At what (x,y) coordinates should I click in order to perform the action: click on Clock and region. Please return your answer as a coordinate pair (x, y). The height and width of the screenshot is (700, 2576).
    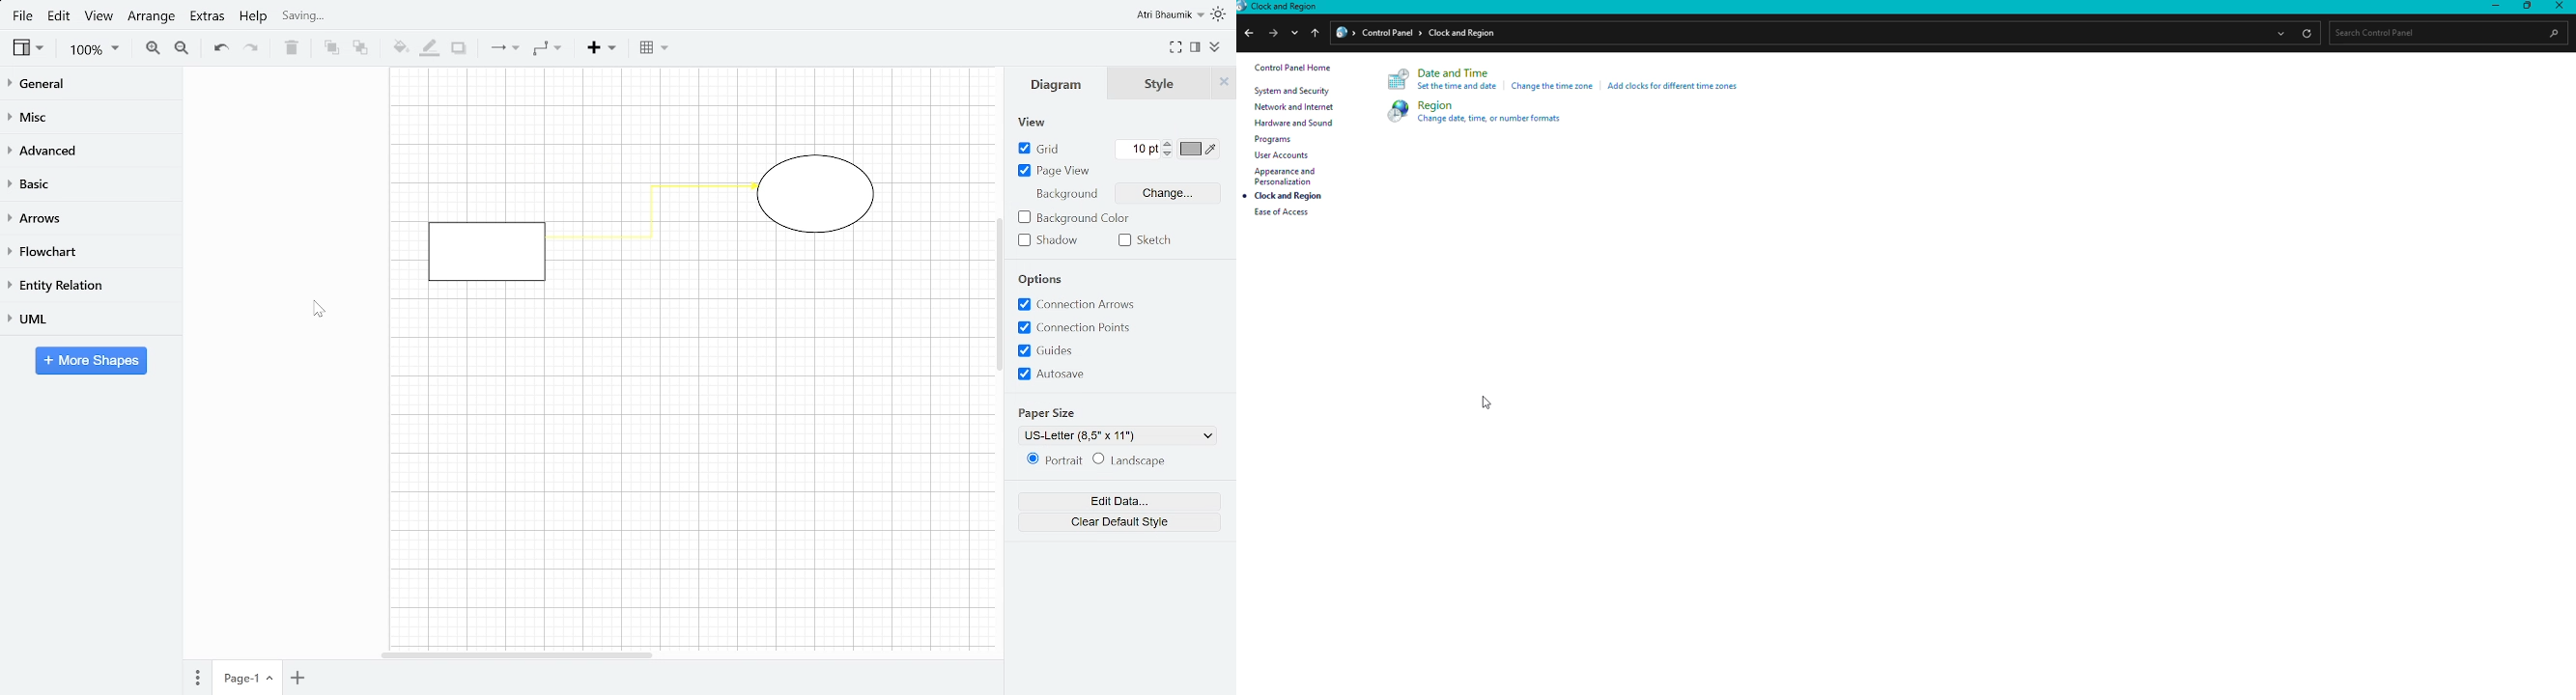
    Looking at the image, I should click on (1289, 197).